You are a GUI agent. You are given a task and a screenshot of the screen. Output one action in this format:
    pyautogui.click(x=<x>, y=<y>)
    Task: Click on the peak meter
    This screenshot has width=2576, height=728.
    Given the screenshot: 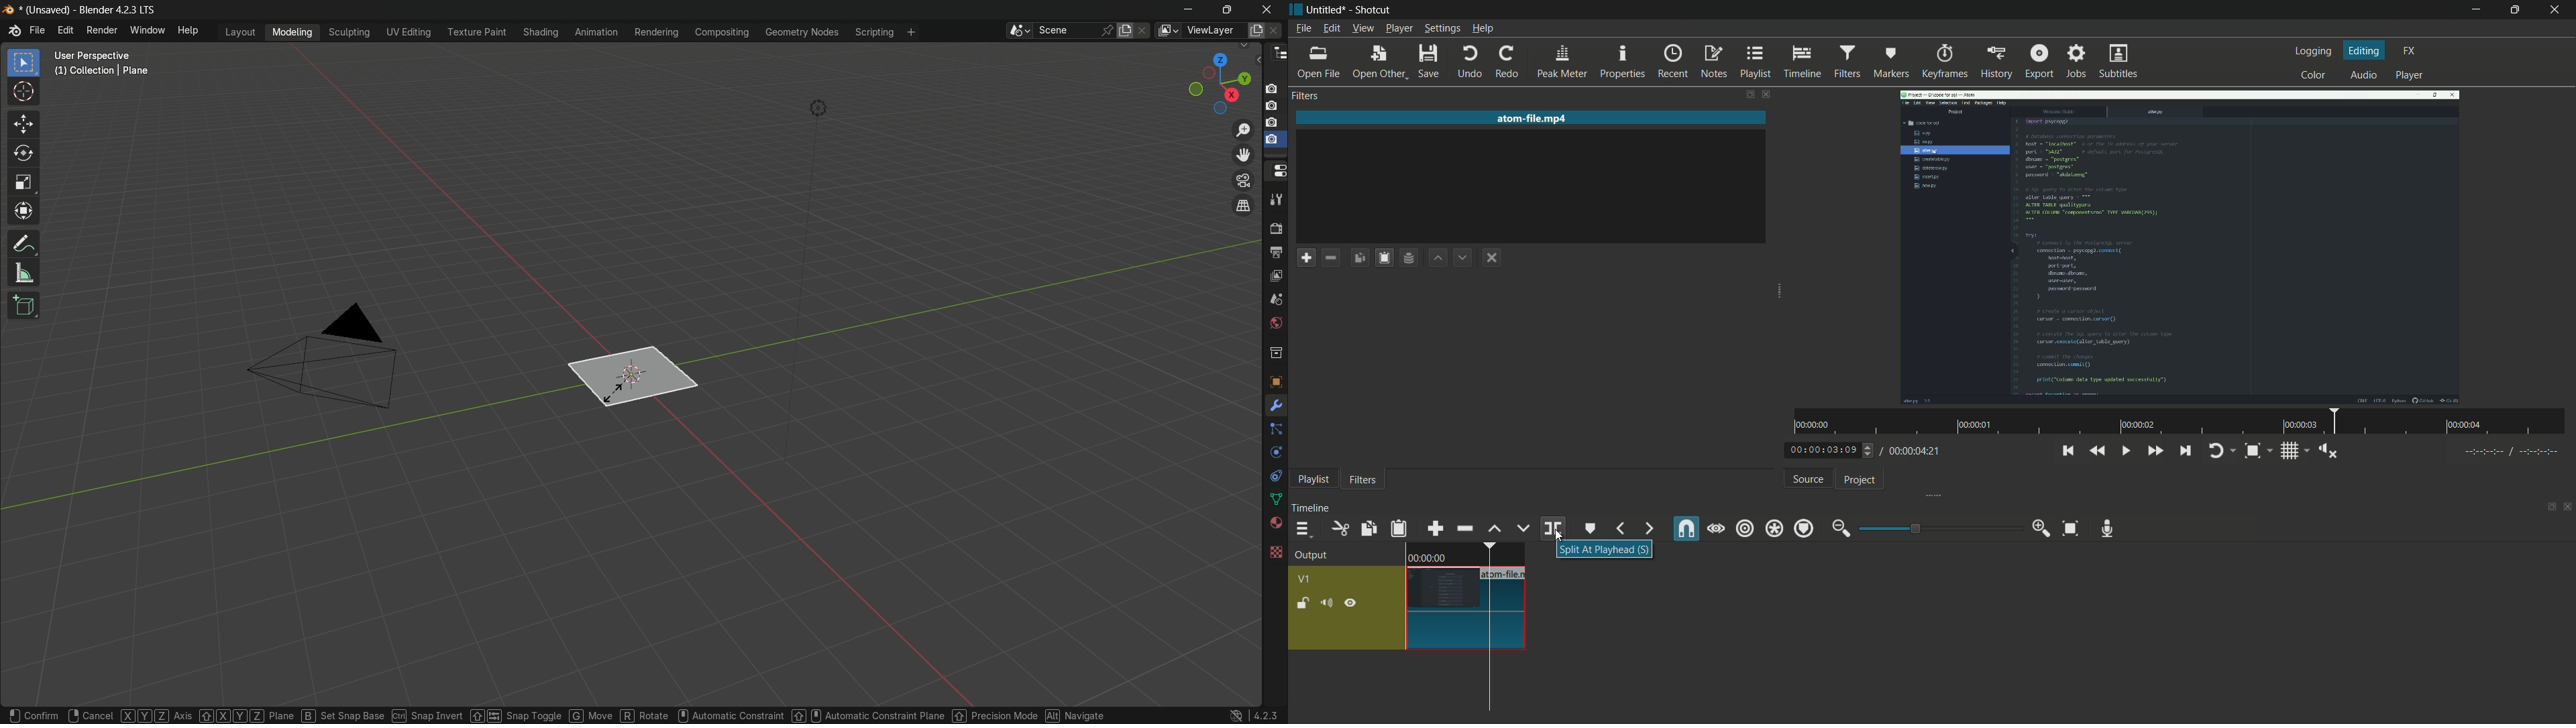 What is the action you would take?
    pyautogui.click(x=1562, y=62)
    